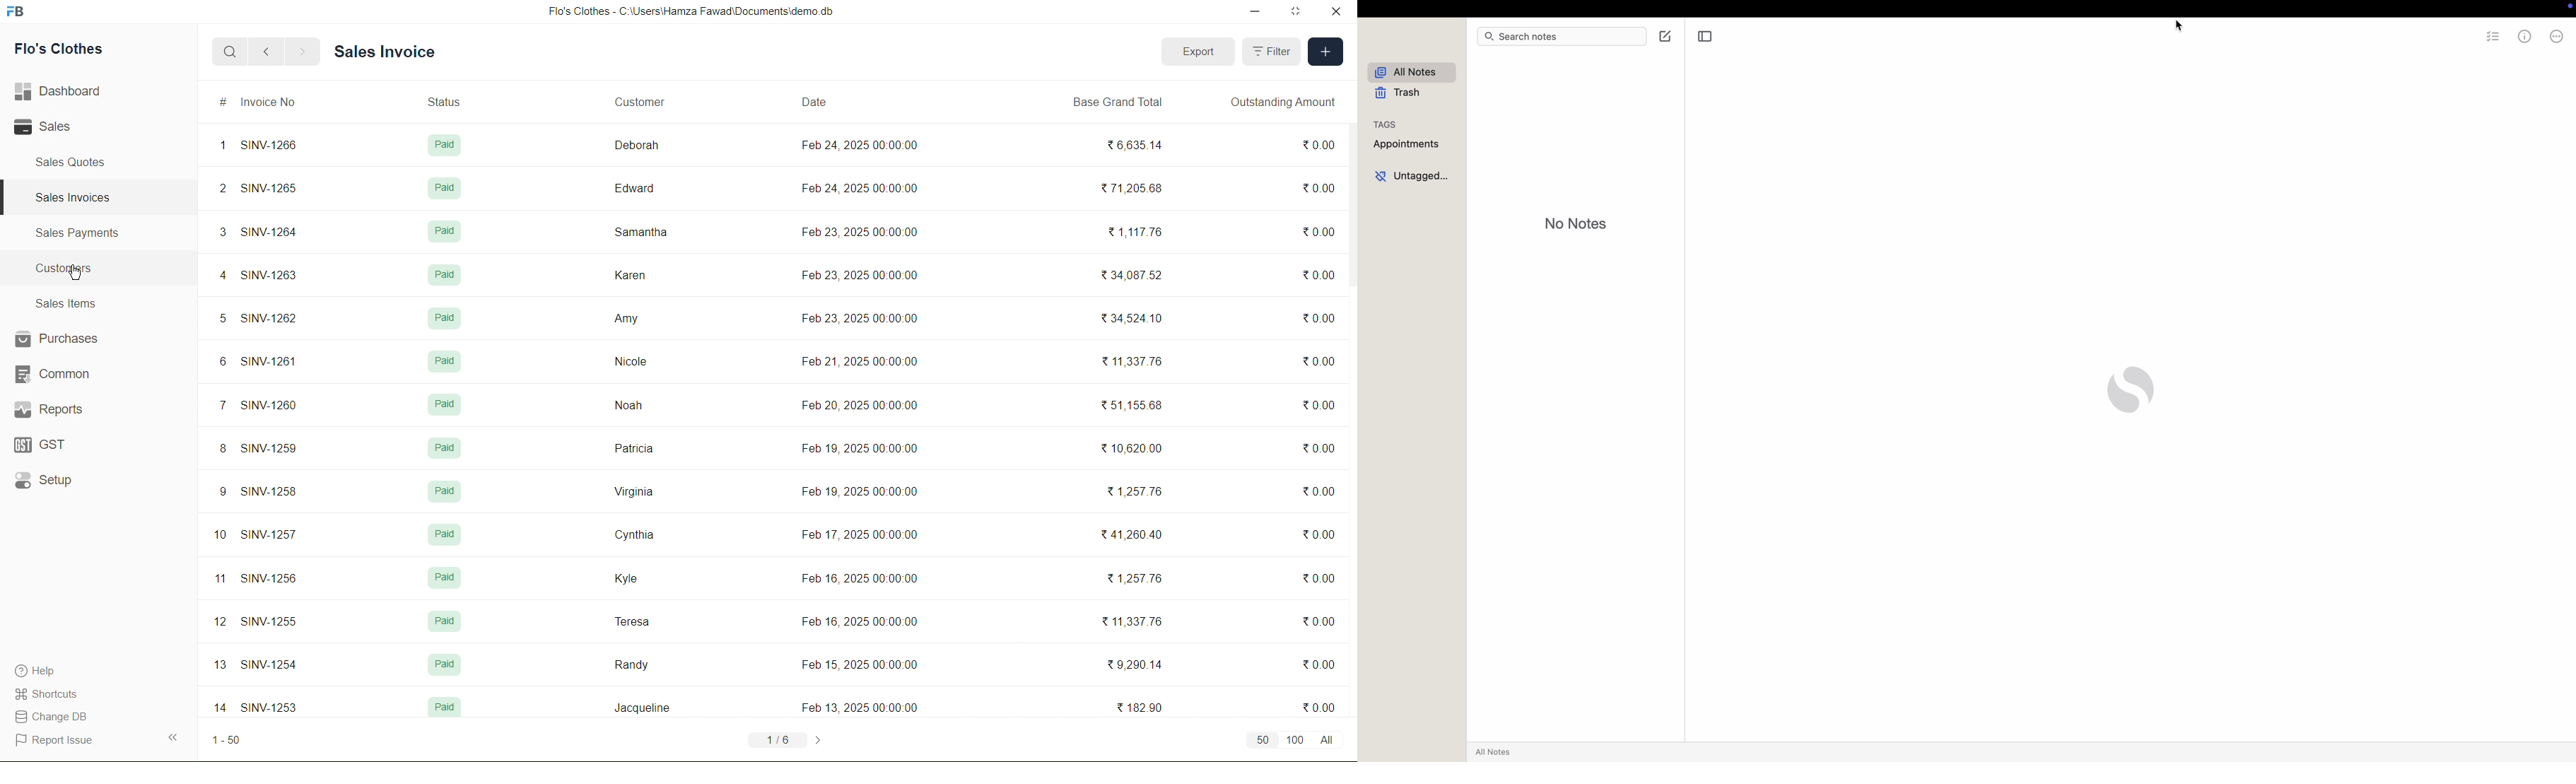 This screenshot has width=2576, height=784. Describe the element at coordinates (1318, 405) in the screenshot. I see `0.00` at that location.